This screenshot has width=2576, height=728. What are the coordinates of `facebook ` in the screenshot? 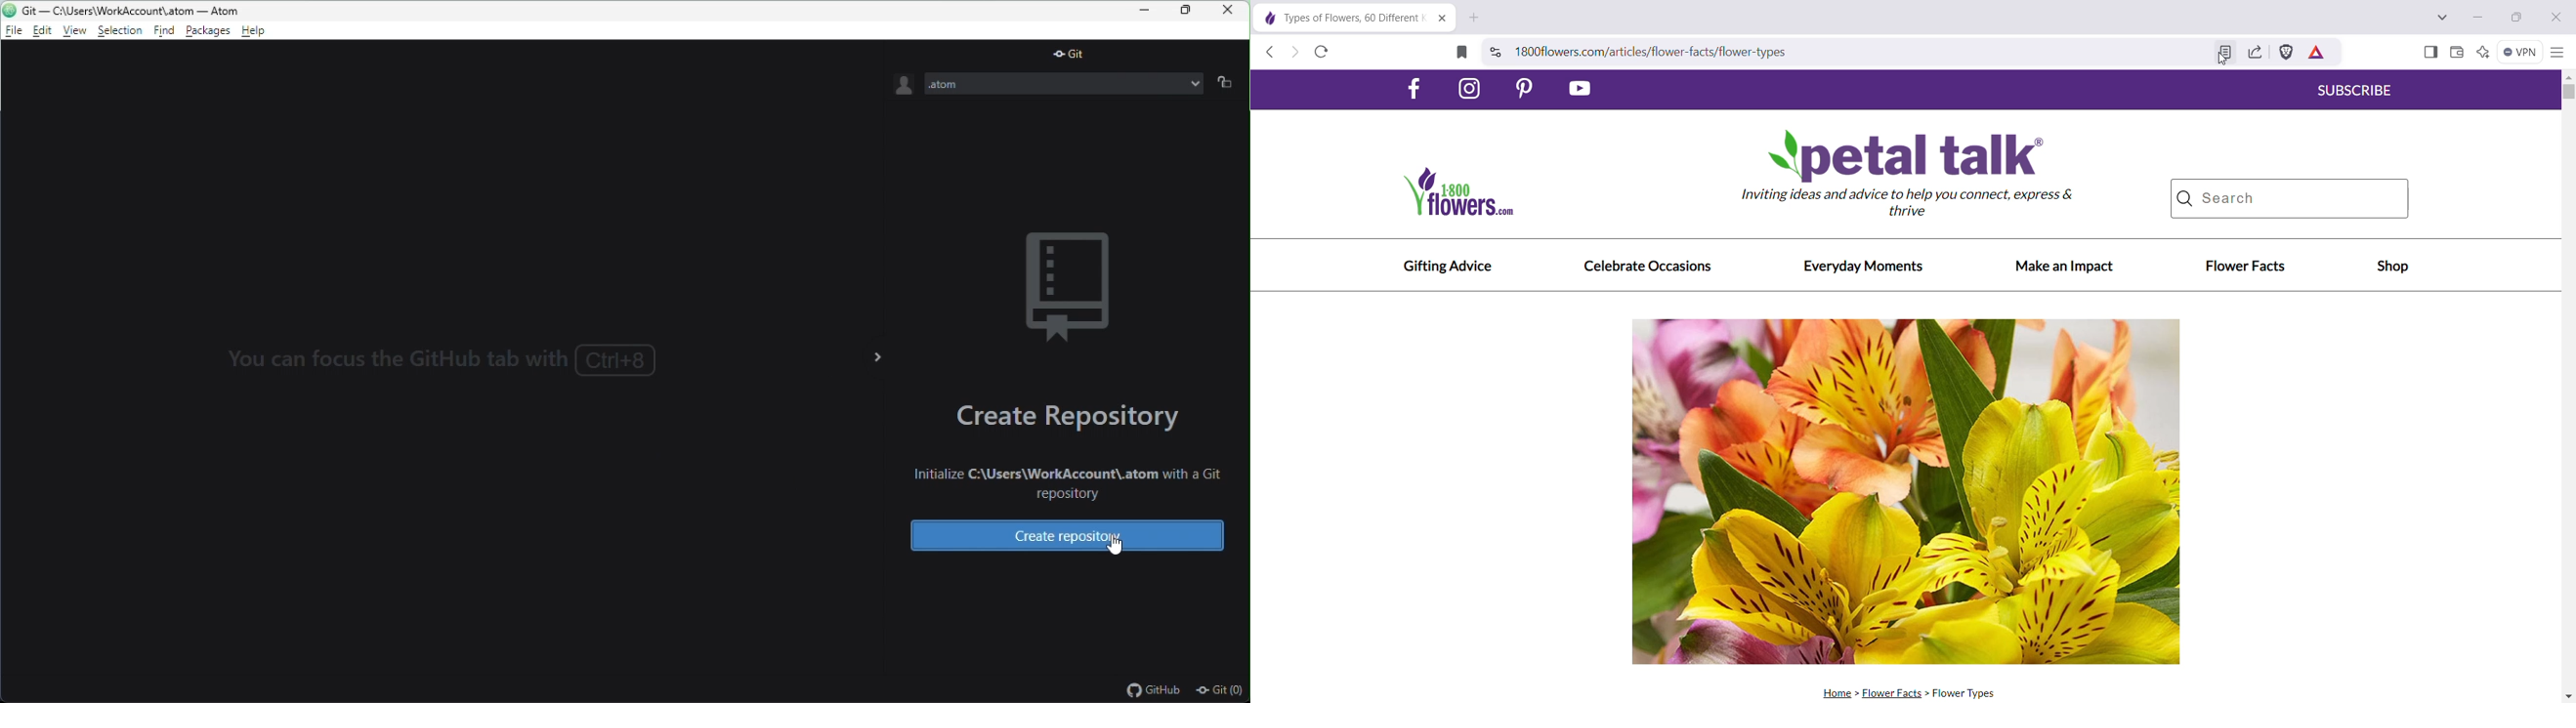 It's located at (1415, 88).